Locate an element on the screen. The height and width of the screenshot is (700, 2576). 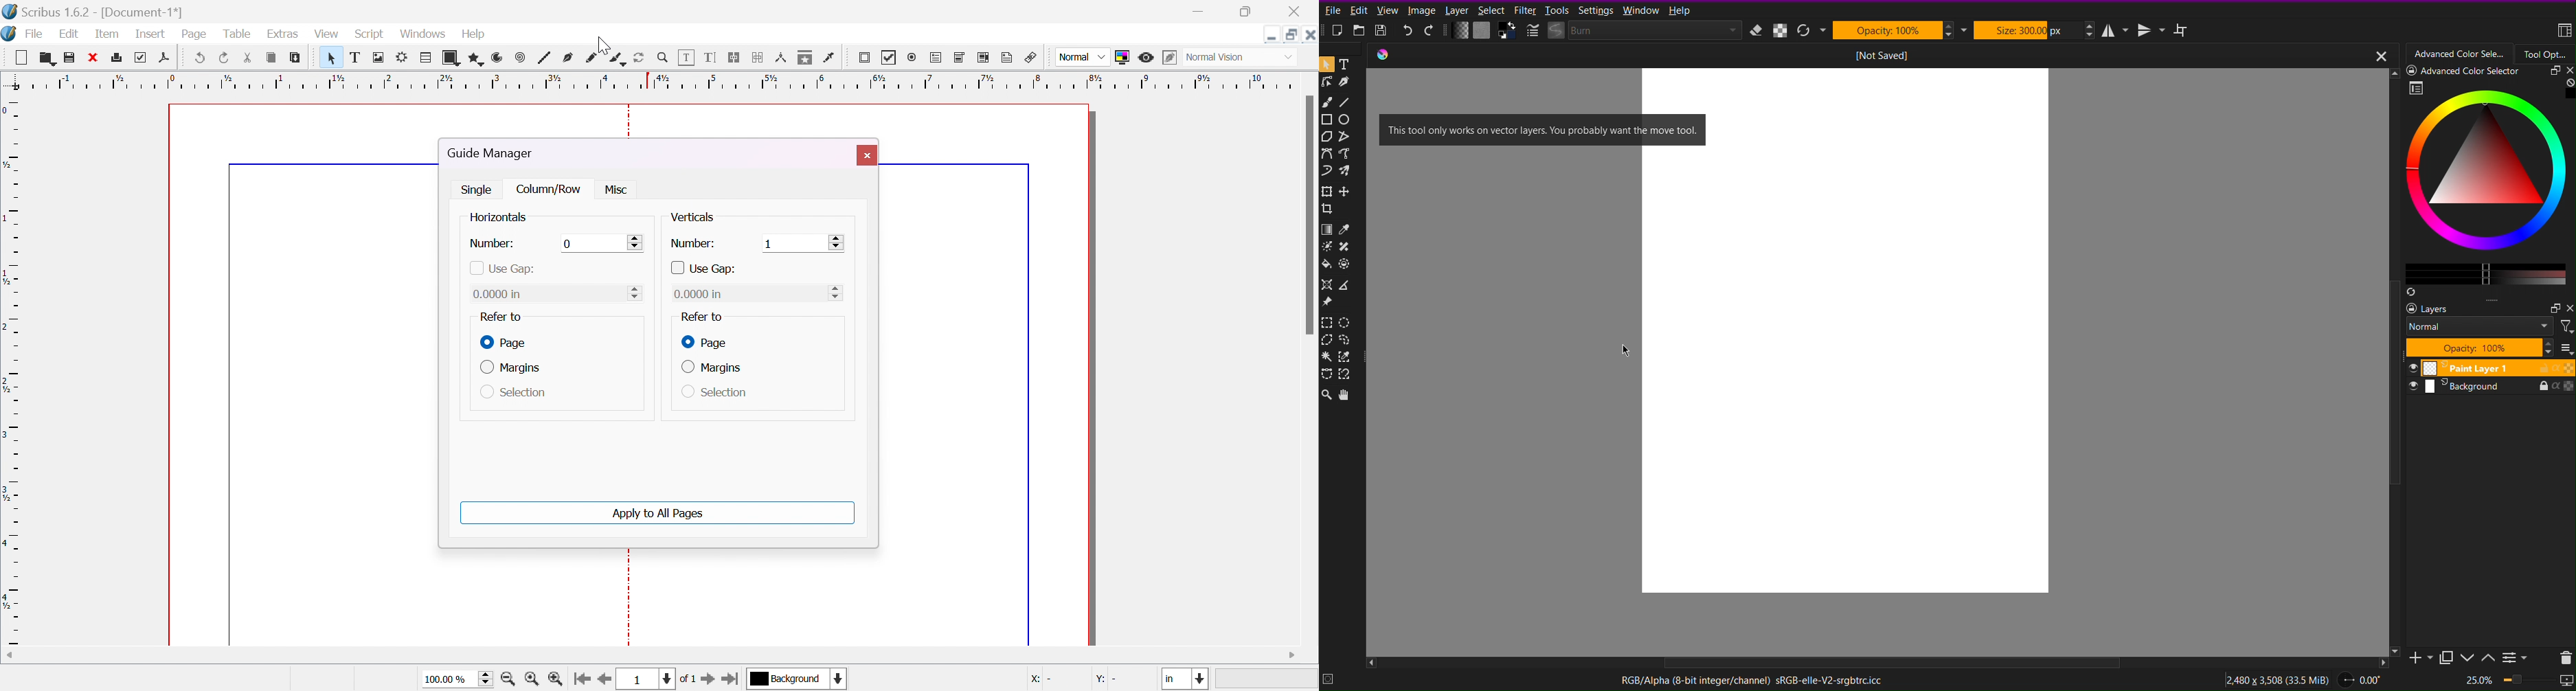
apply to all pages is located at coordinates (658, 514).